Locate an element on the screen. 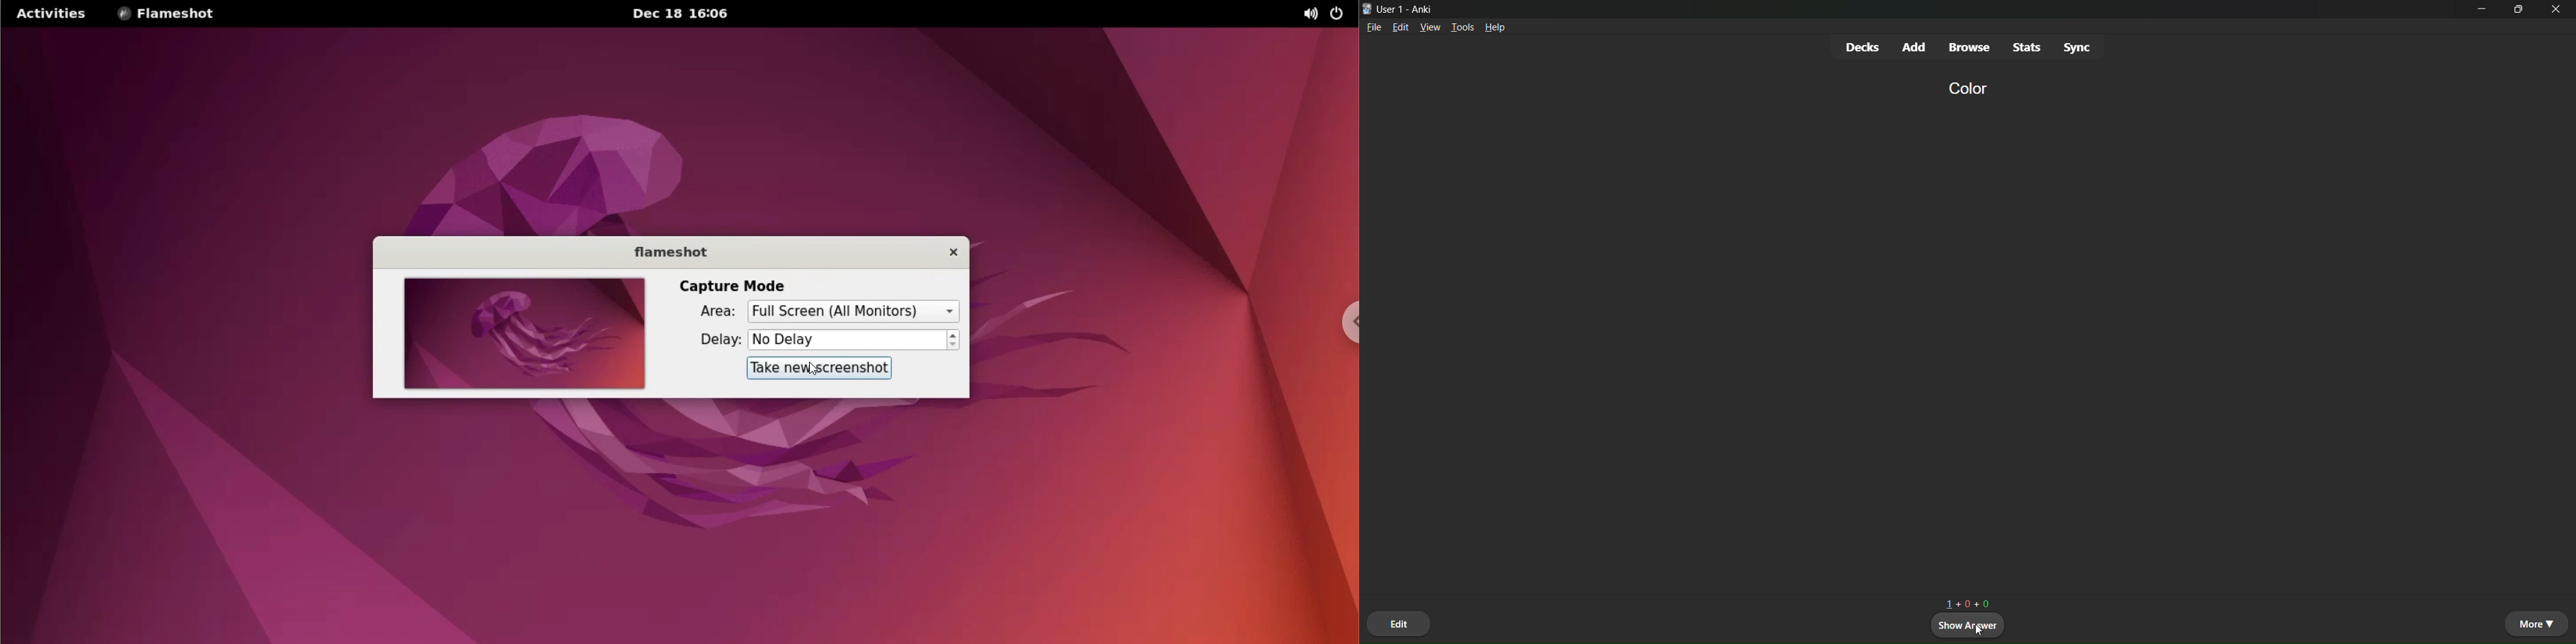 The height and width of the screenshot is (644, 2576). view is located at coordinates (1430, 28).